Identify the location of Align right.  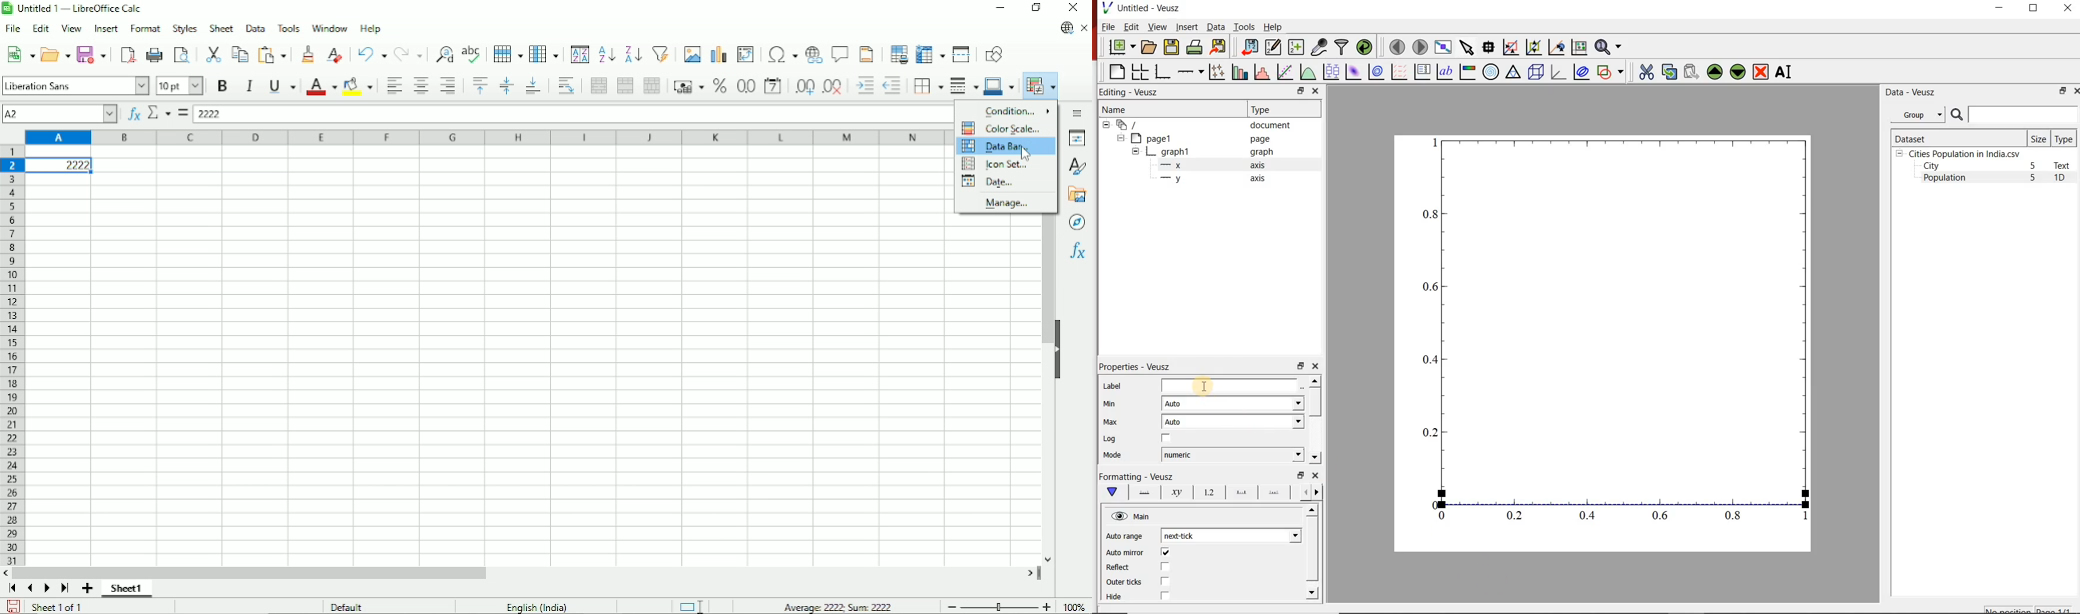
(448, 85).